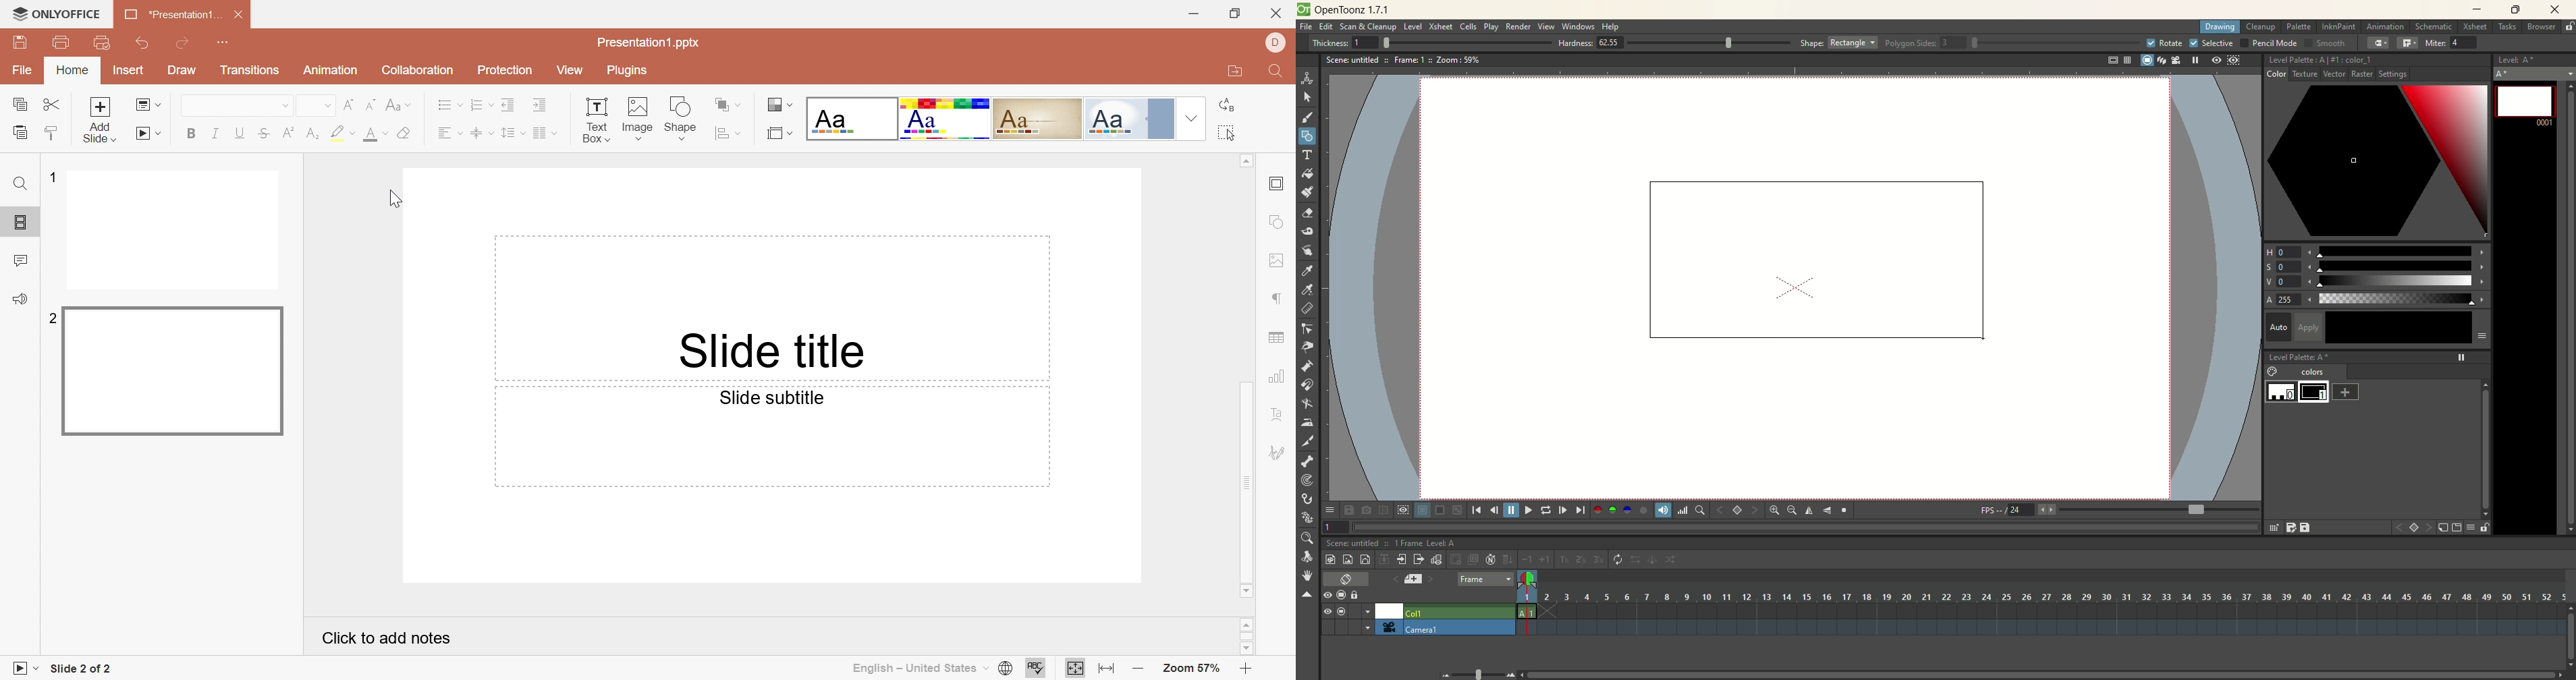 Image resolution: width=2576 pixels, height=700 pixels. Describe the element at coordinates (1365, 559) in the screenshot. I see `new vector level` at that location.